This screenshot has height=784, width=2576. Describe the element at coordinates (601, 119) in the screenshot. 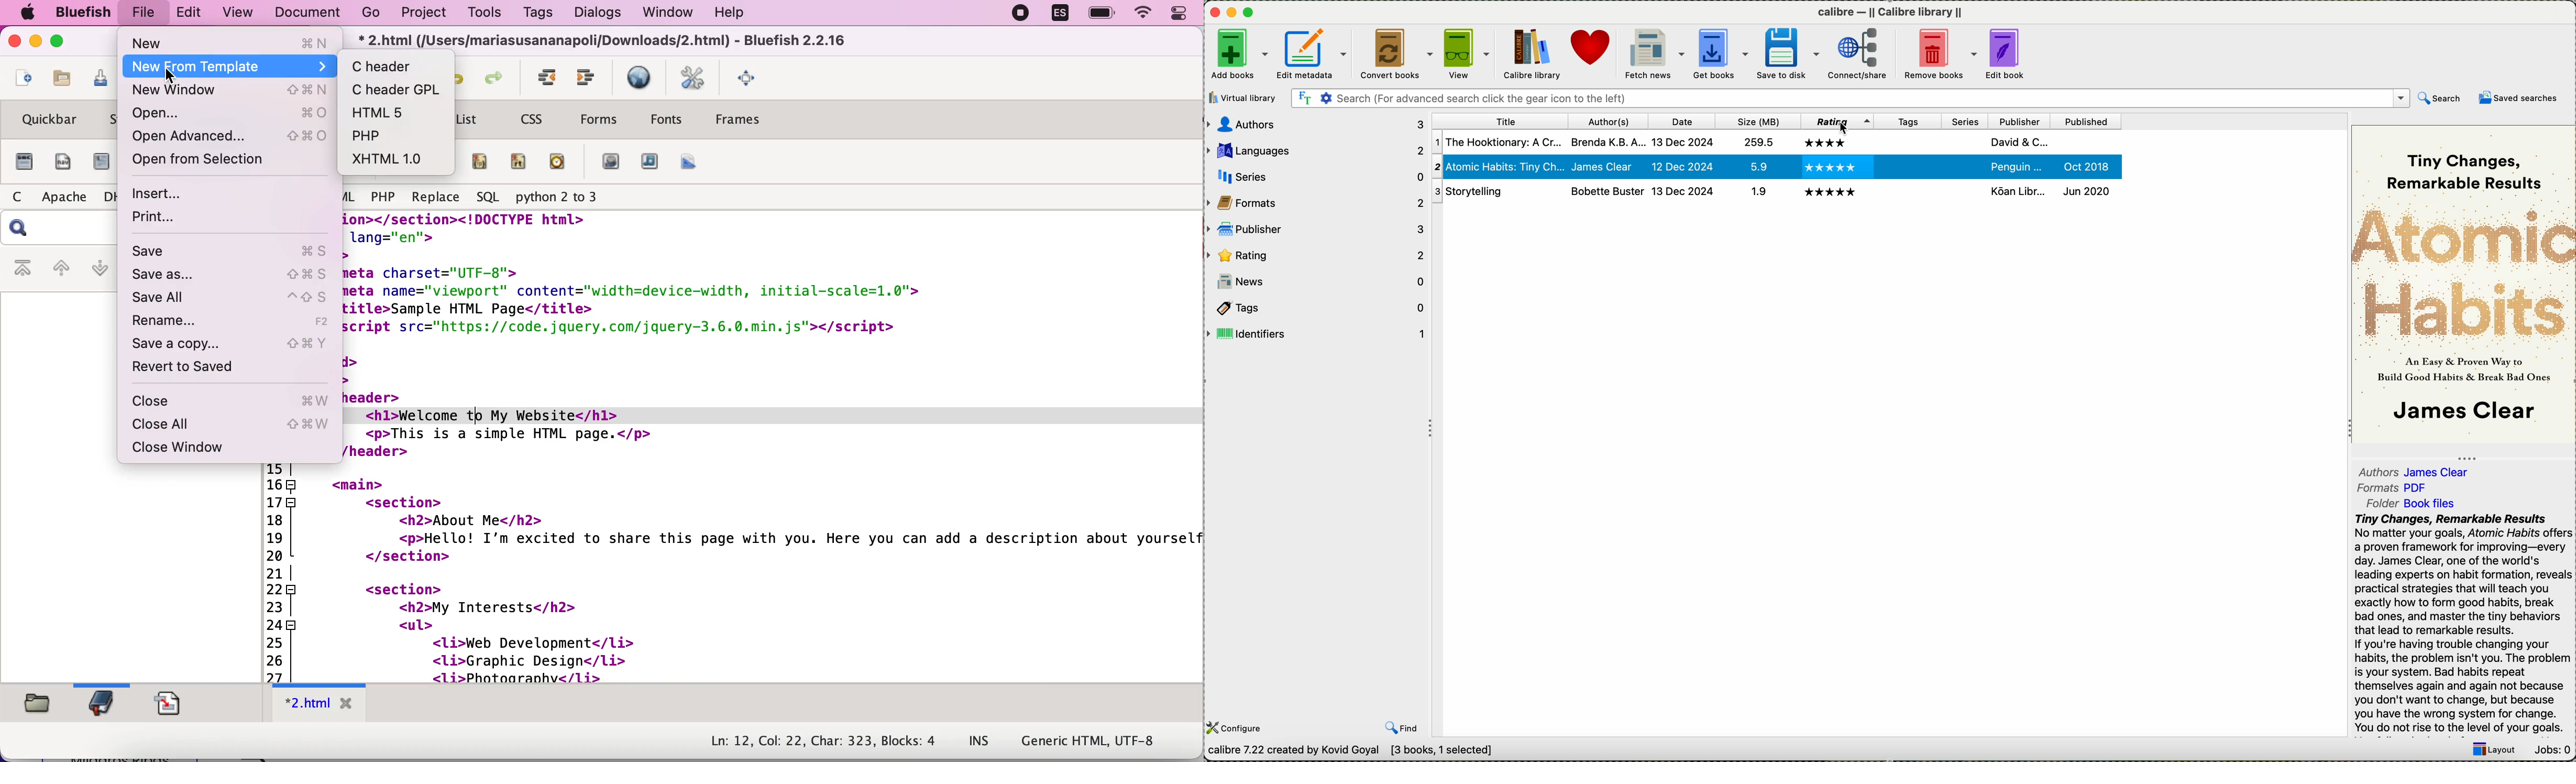

I see `forms` at that location.